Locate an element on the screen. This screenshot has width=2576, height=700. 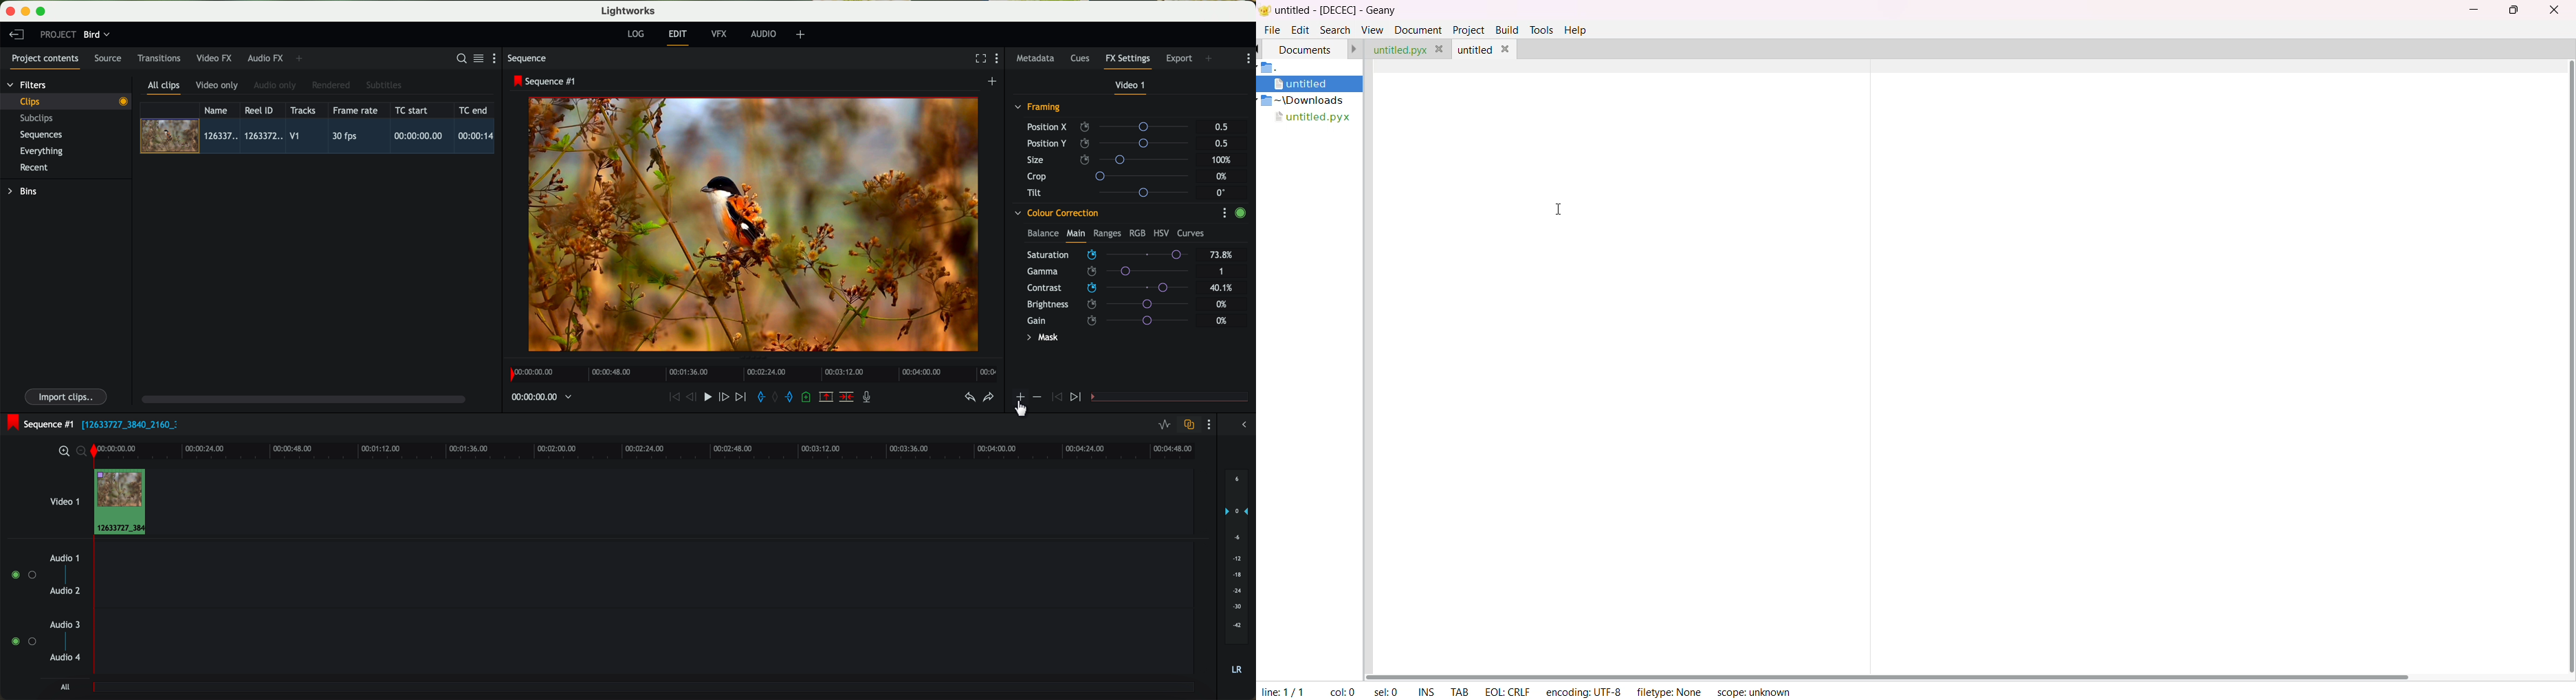
toggle auto track sync is located at coordinates (1187, 426).